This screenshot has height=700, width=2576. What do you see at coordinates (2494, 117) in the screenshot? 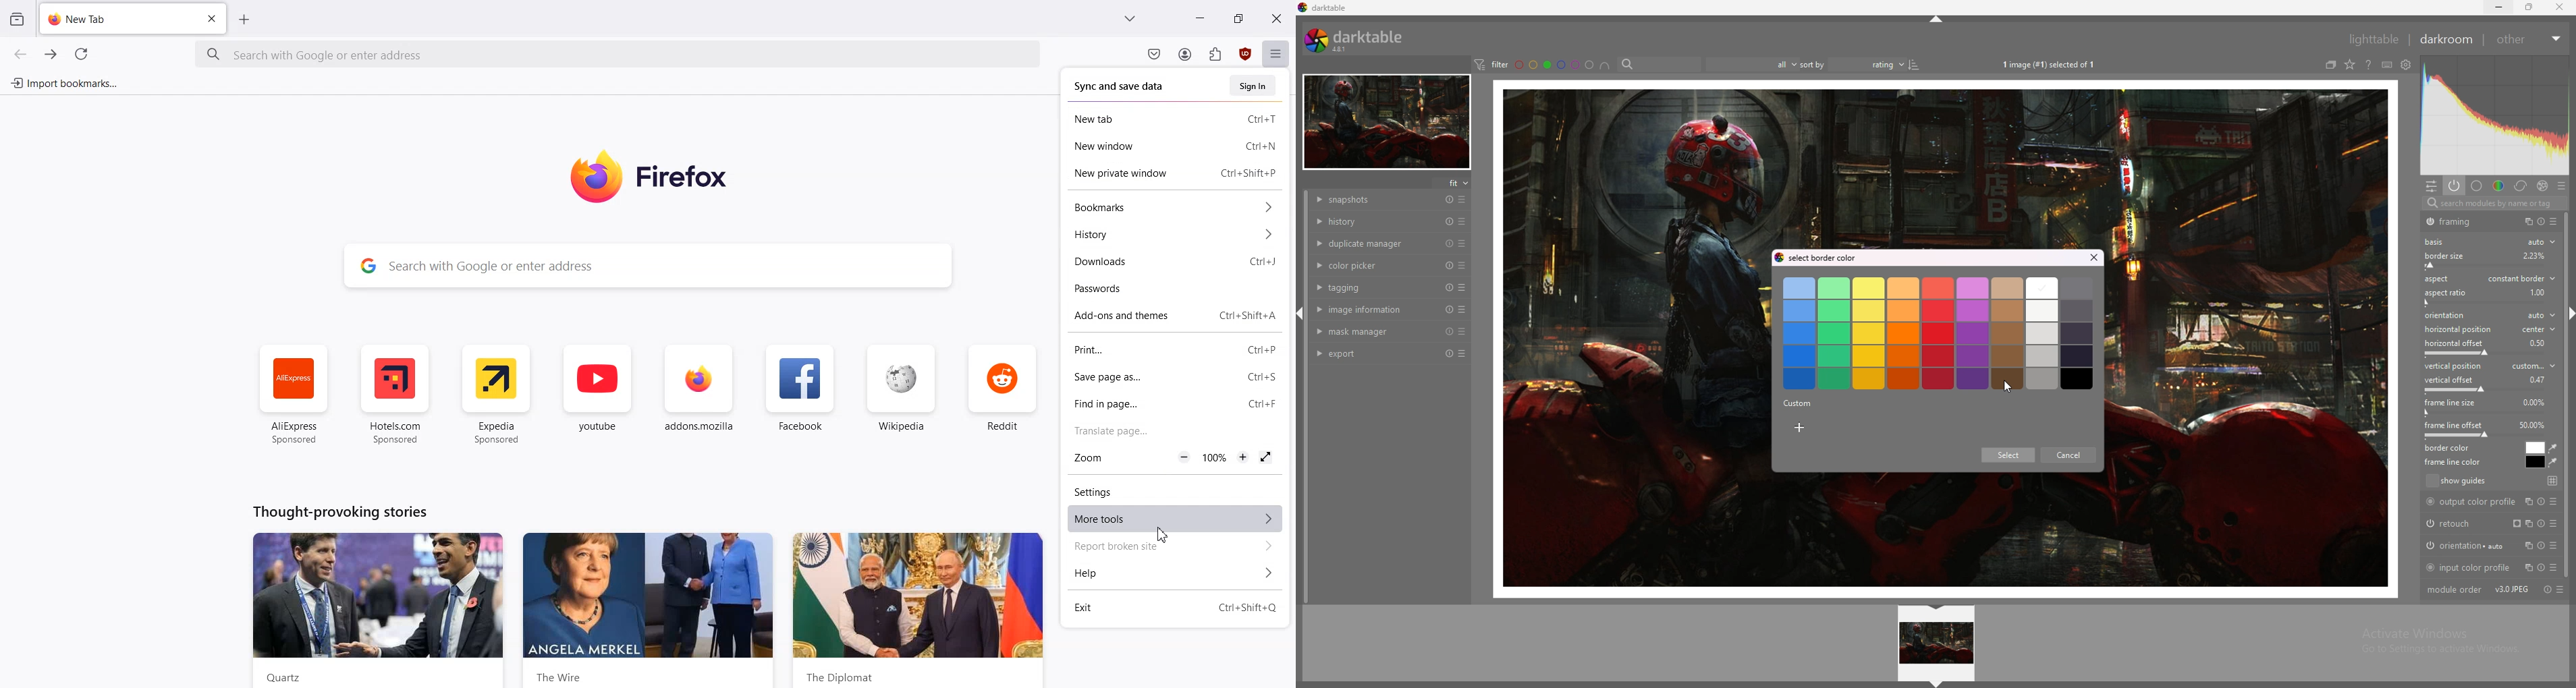
I see `photo heatmap` at bounding box center [2494, 117].